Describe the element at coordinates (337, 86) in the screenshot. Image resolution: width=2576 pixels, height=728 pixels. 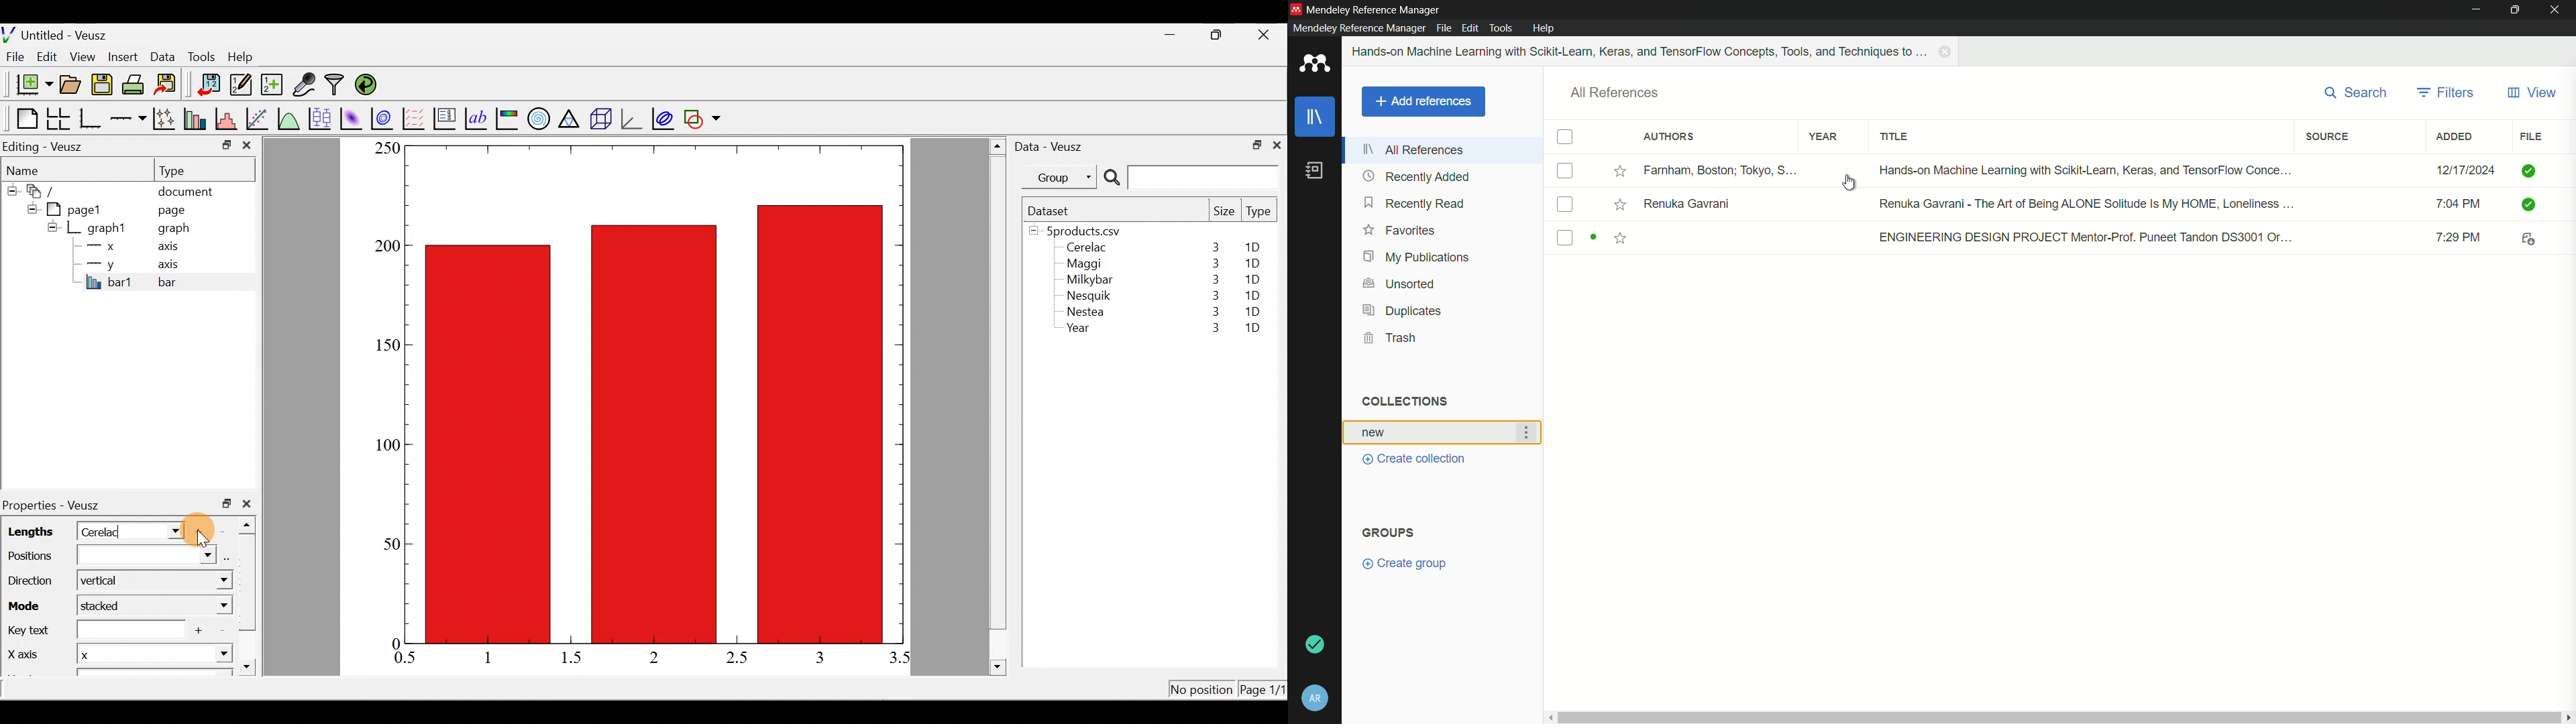
I see `Filter data` at that location.